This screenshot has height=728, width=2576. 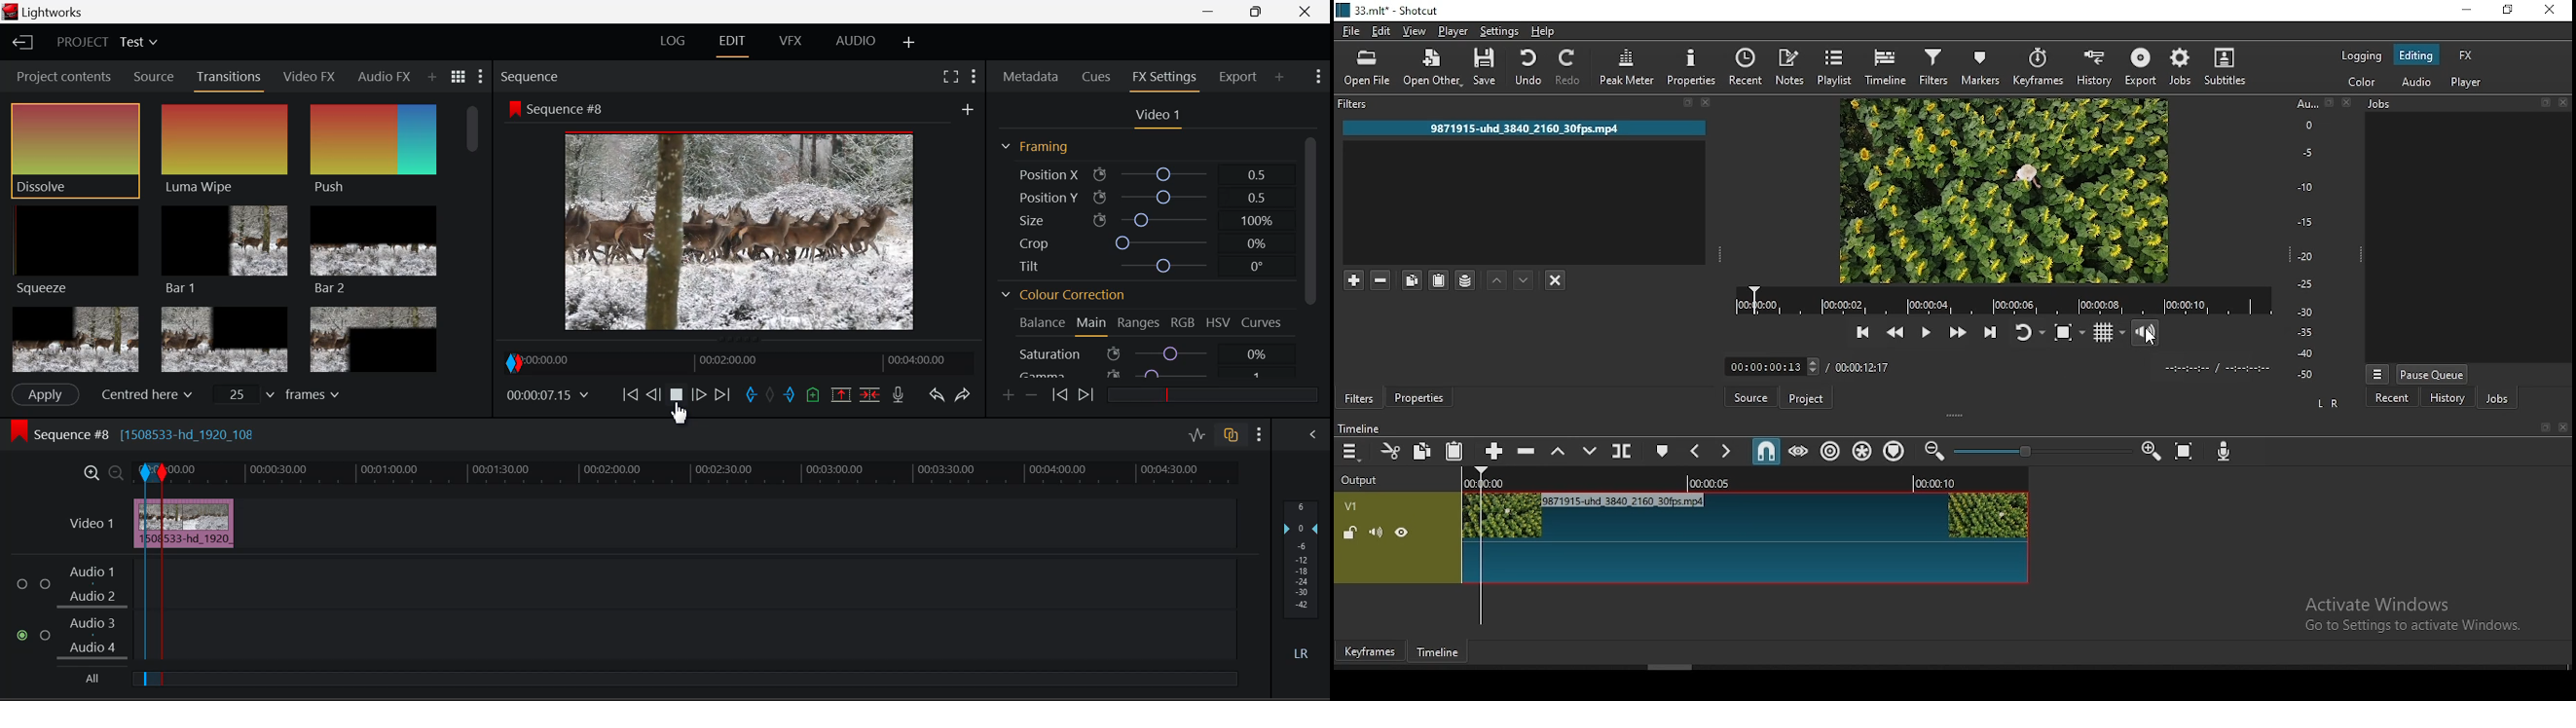 I want to click on pause queue, so click(x=2434, y=374).